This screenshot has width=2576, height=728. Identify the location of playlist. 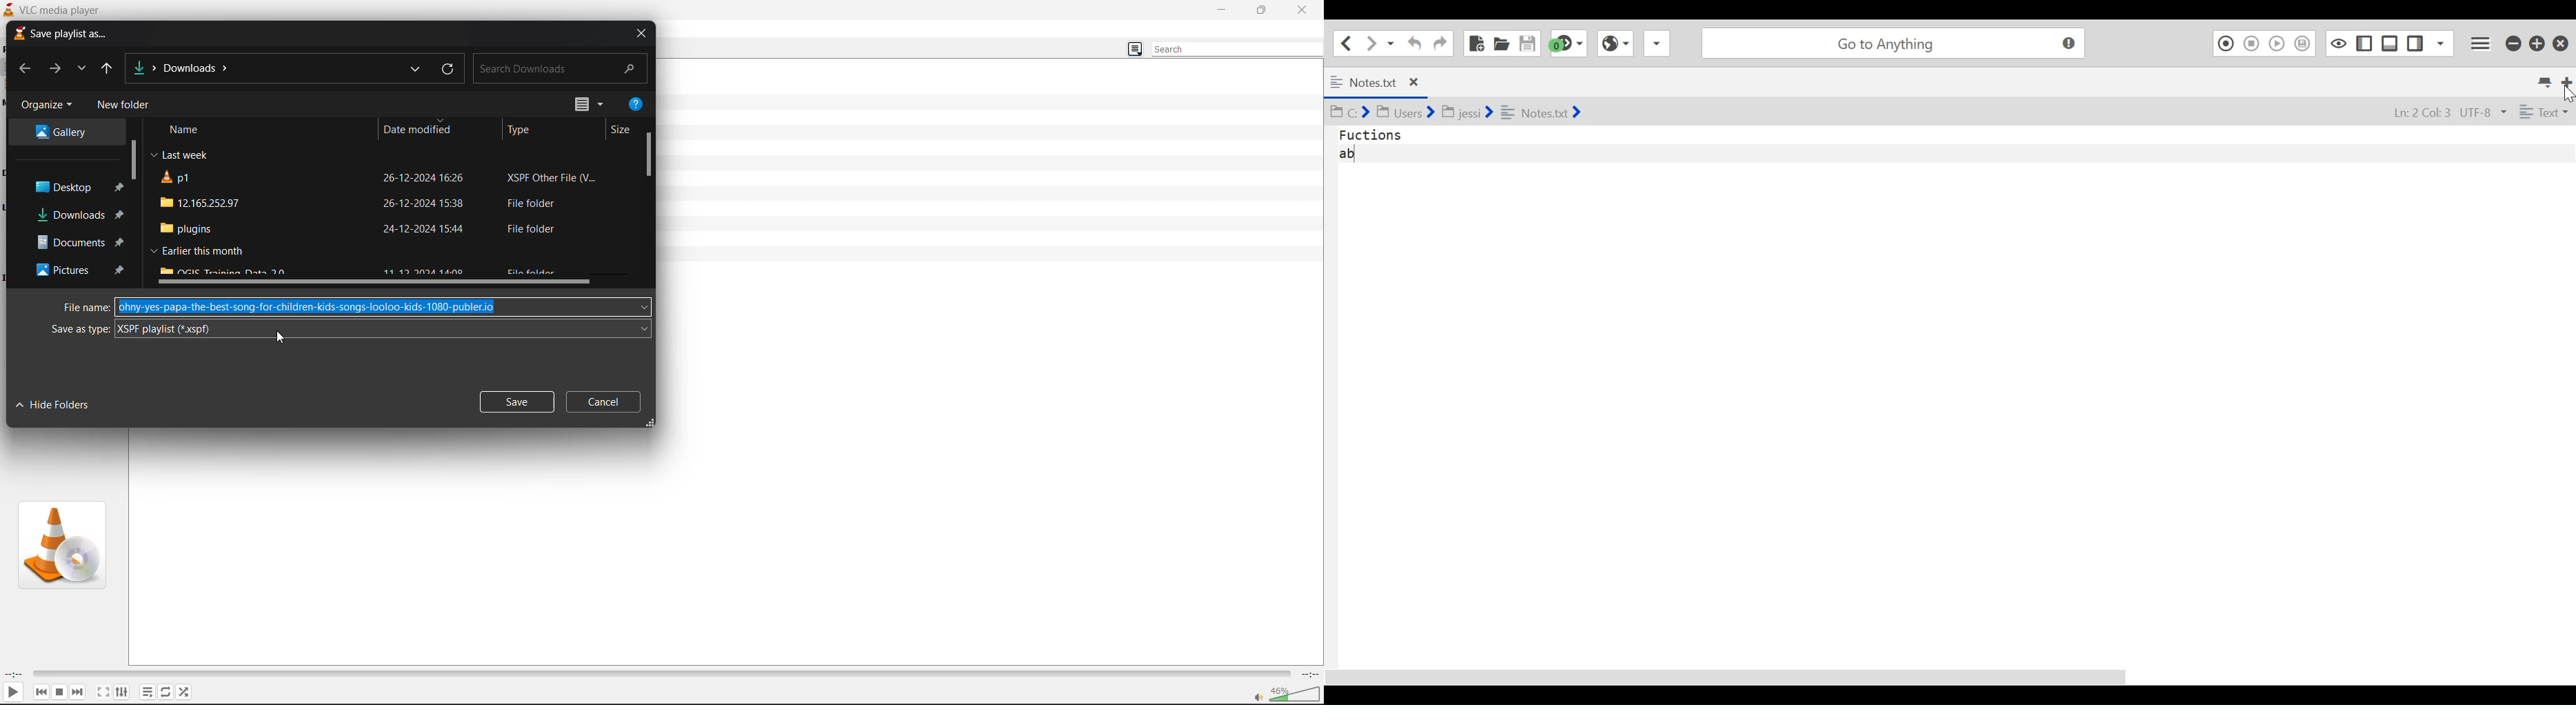
(144, 692).